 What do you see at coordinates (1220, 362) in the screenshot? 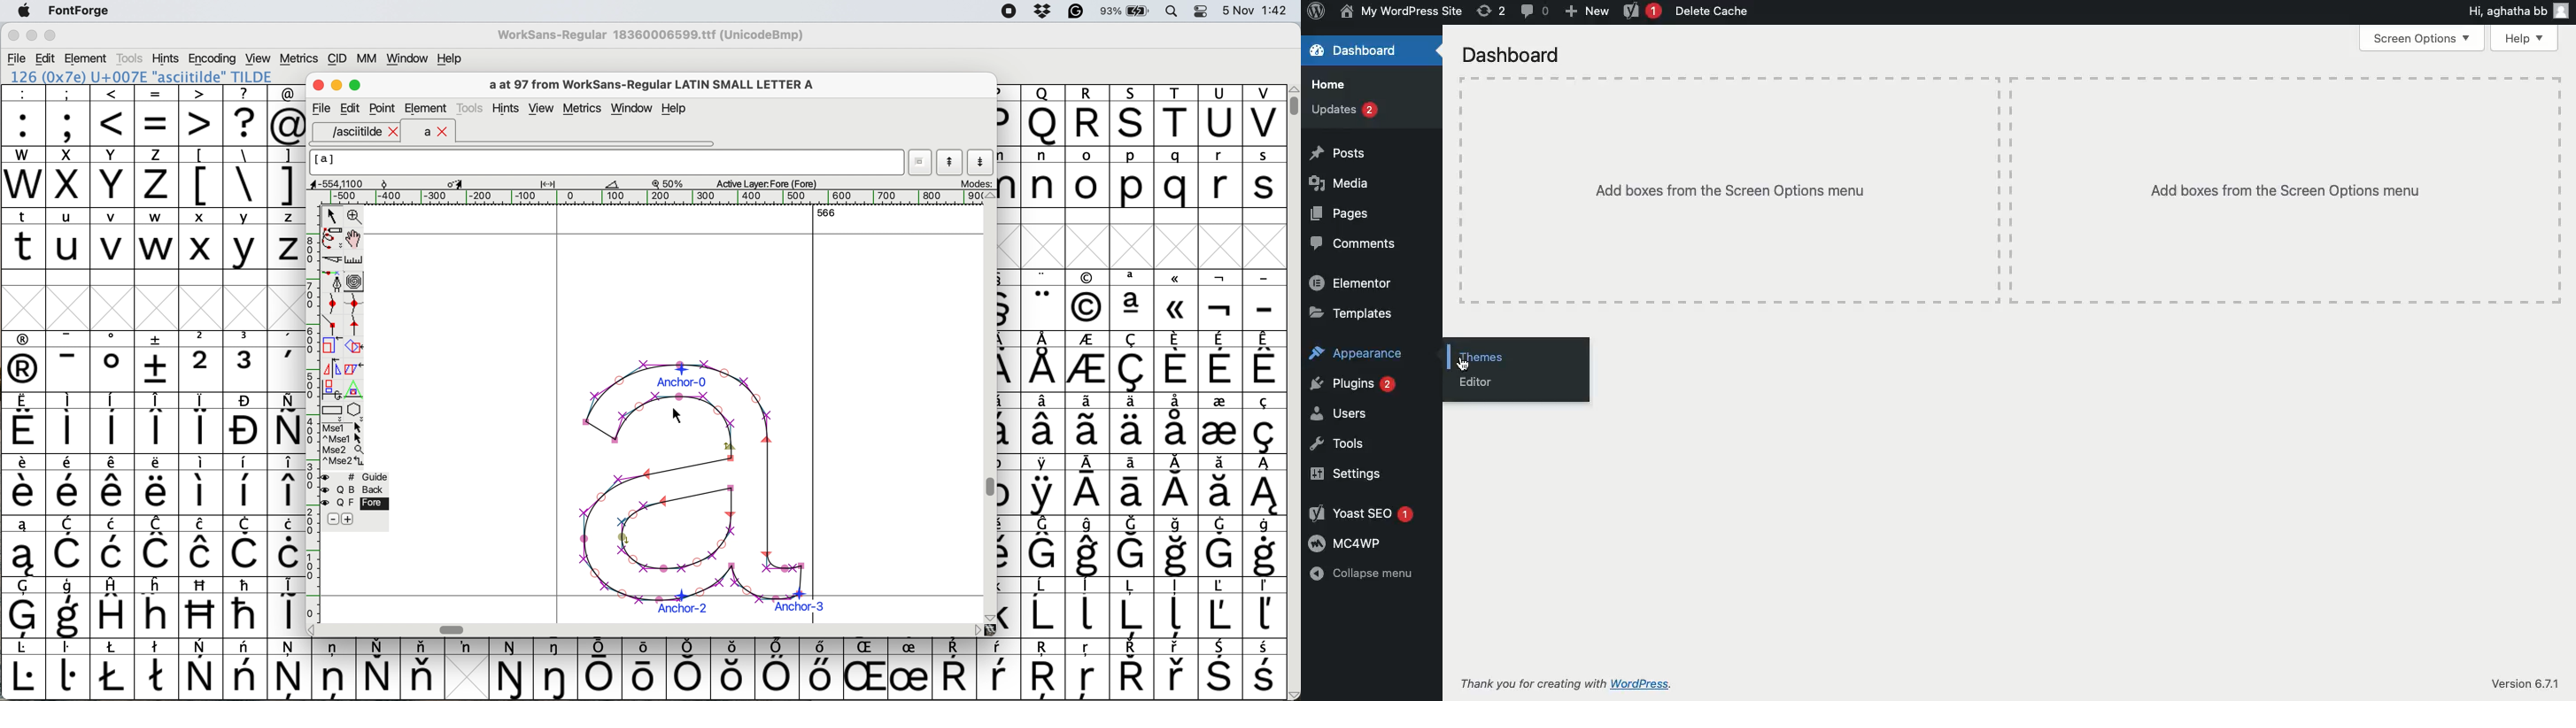
I see `symbol` at bounding box center [1220, 362].